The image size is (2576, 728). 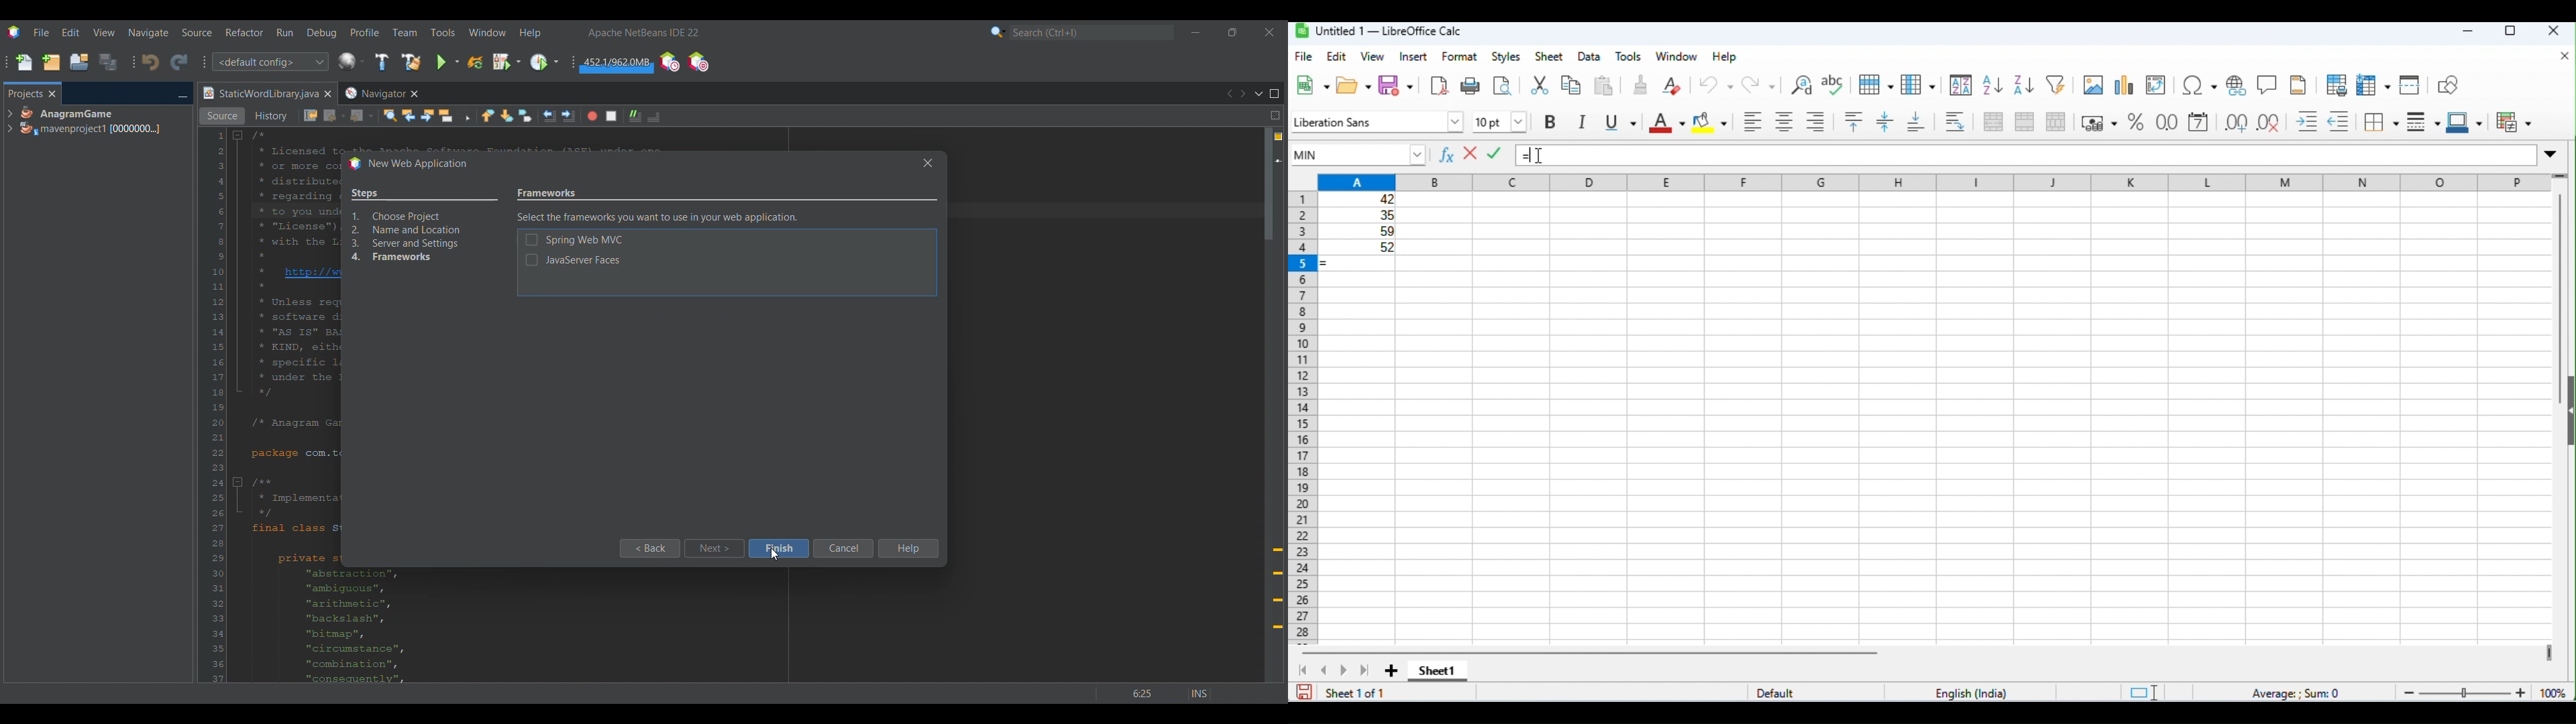 What do you see at coordinates (506, 61) in the screenshot?
I see `Debug main project options` at bounding box center [506, 61].